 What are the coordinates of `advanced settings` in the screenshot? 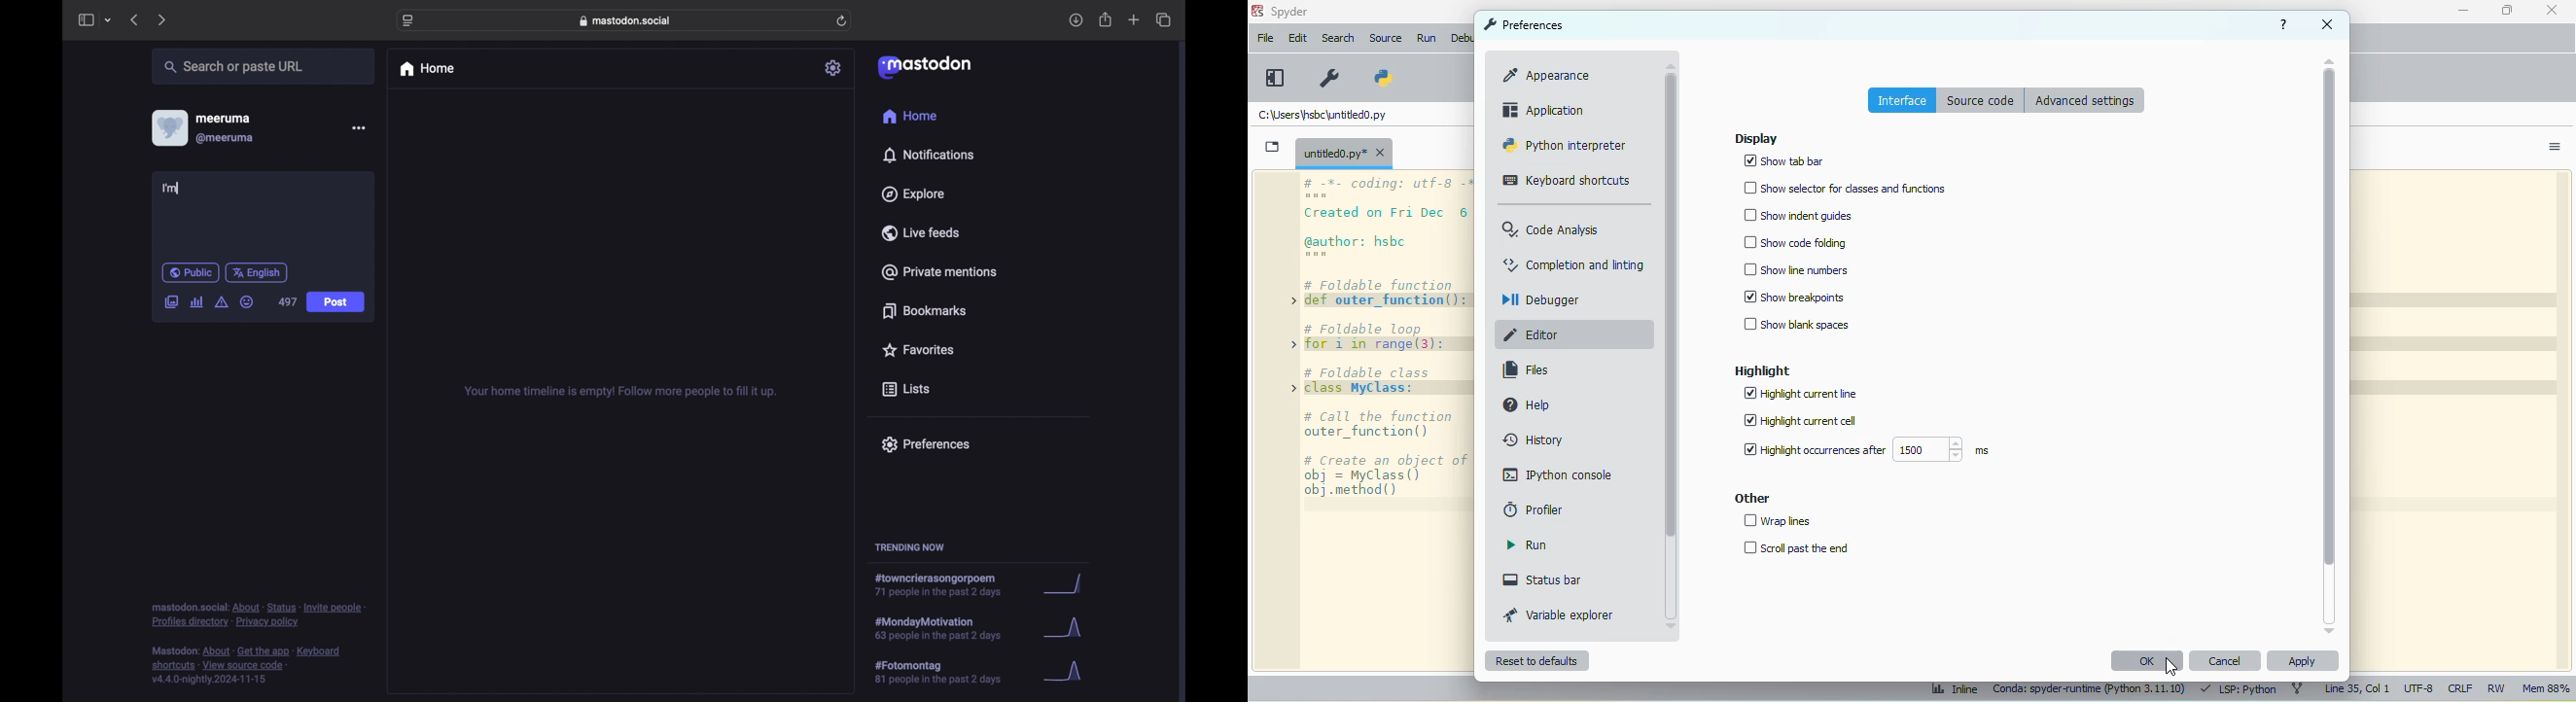 It's located at (2085, 99).